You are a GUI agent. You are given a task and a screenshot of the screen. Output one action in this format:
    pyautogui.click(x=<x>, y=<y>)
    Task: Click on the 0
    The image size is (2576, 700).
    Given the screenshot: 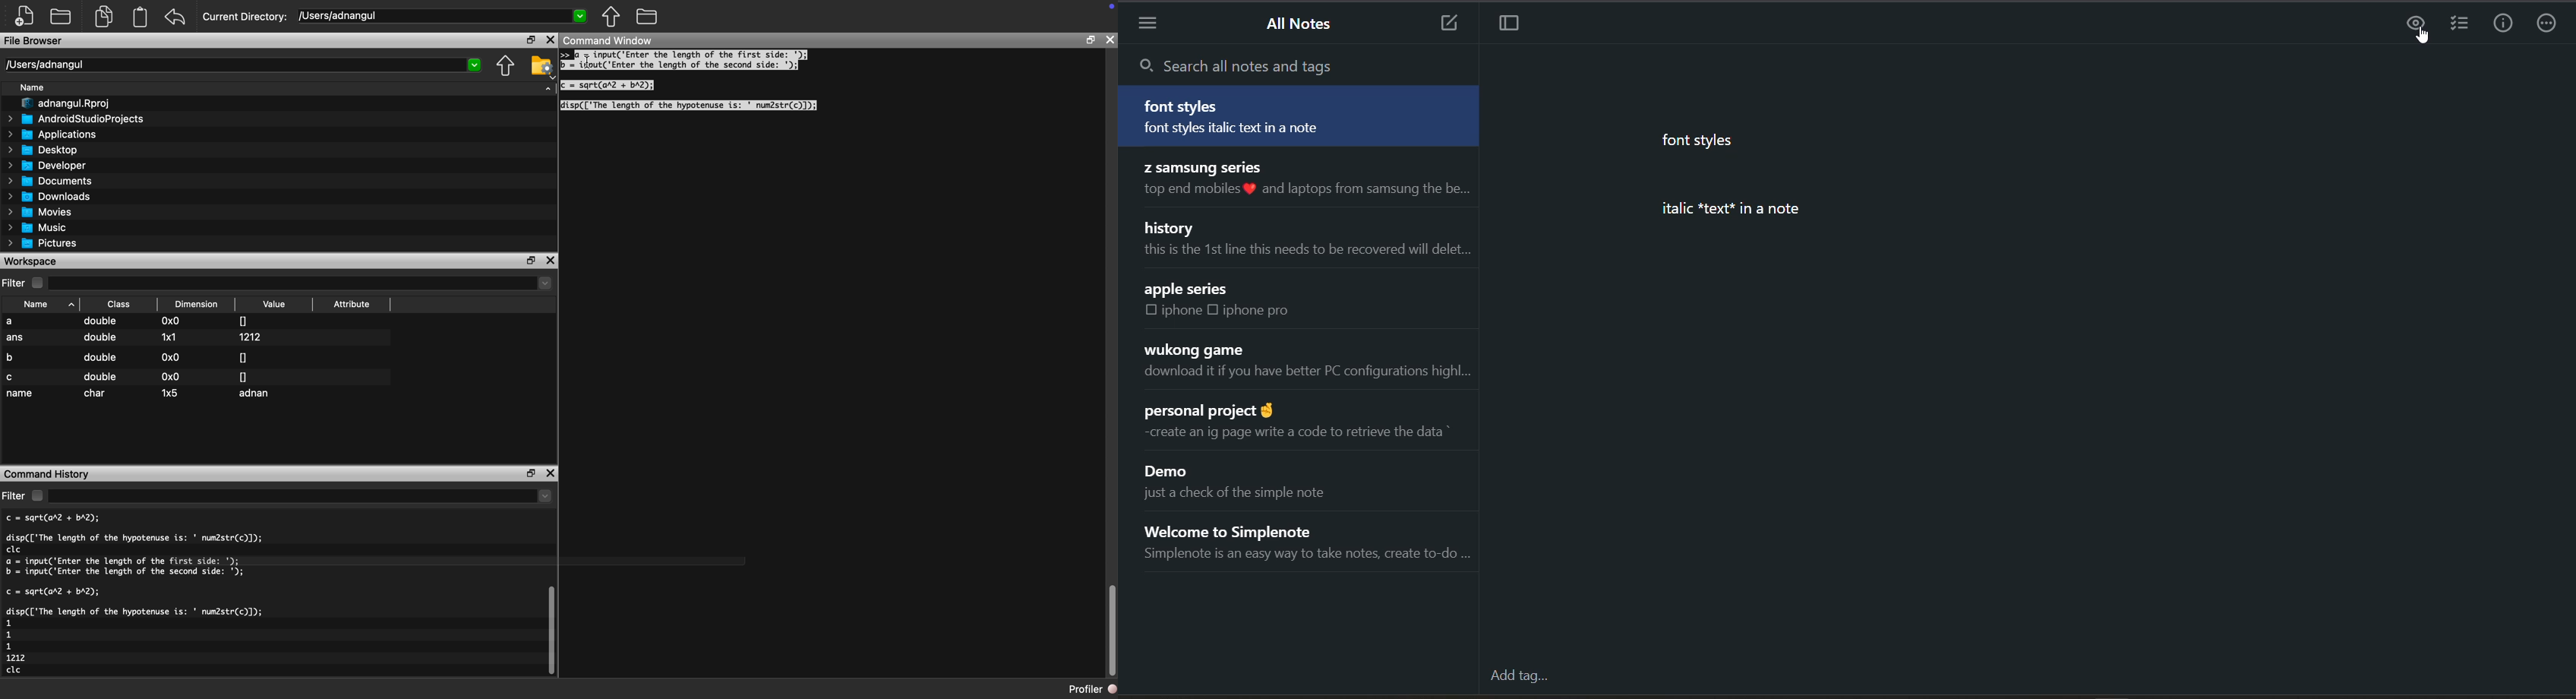 What is the action you would take?
    pyautogui.click(x=243, y=320)
    